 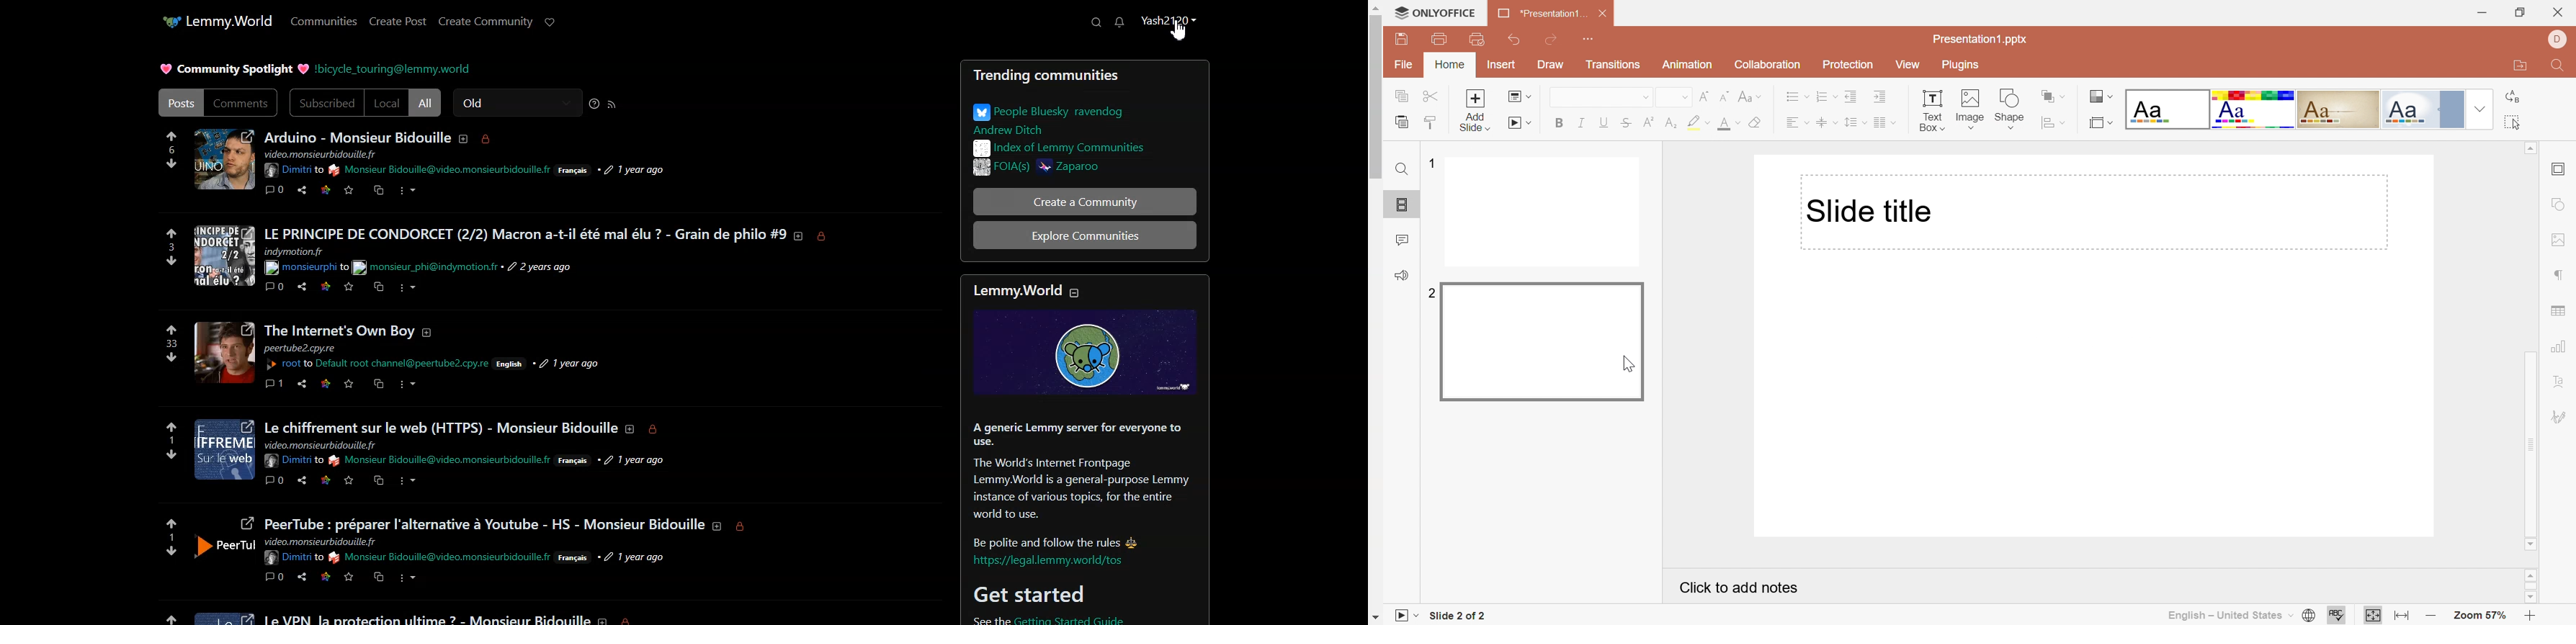 What do you see at coordinates (2557, 204) in the screenshot?
I see `Shape settings` at bounding box center [2557, 204].